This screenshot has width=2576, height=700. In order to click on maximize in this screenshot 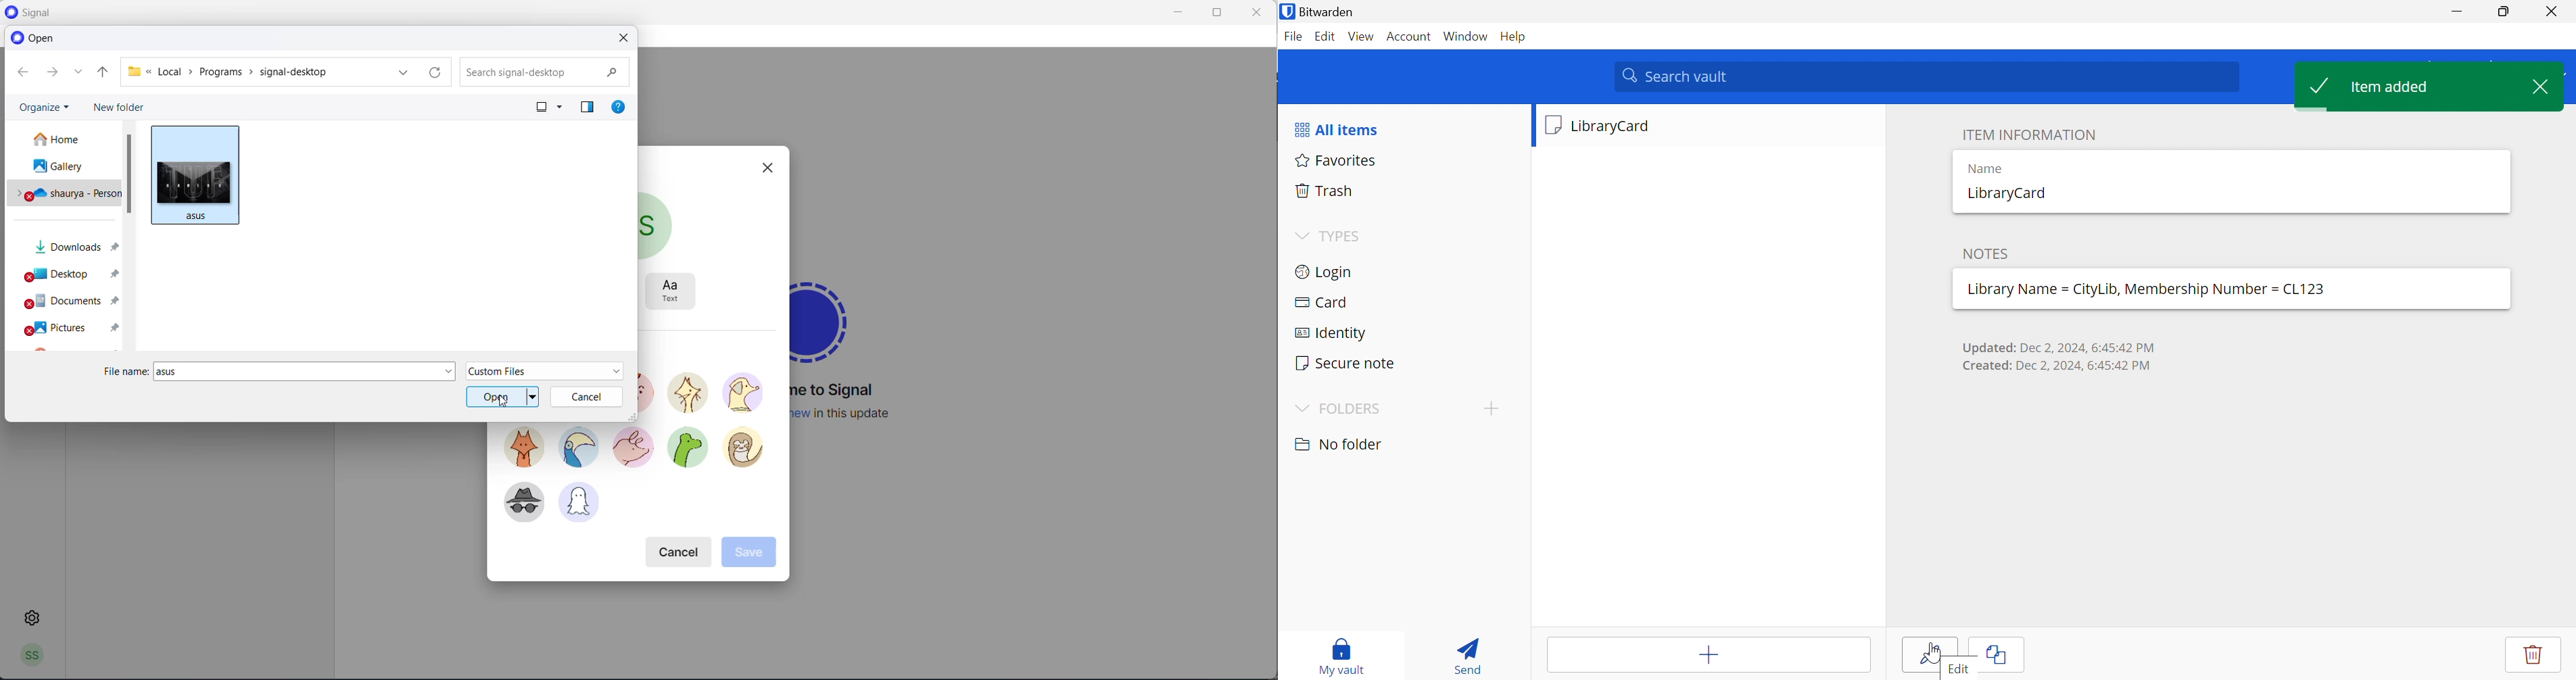, I will do `click(2503, 11)`.